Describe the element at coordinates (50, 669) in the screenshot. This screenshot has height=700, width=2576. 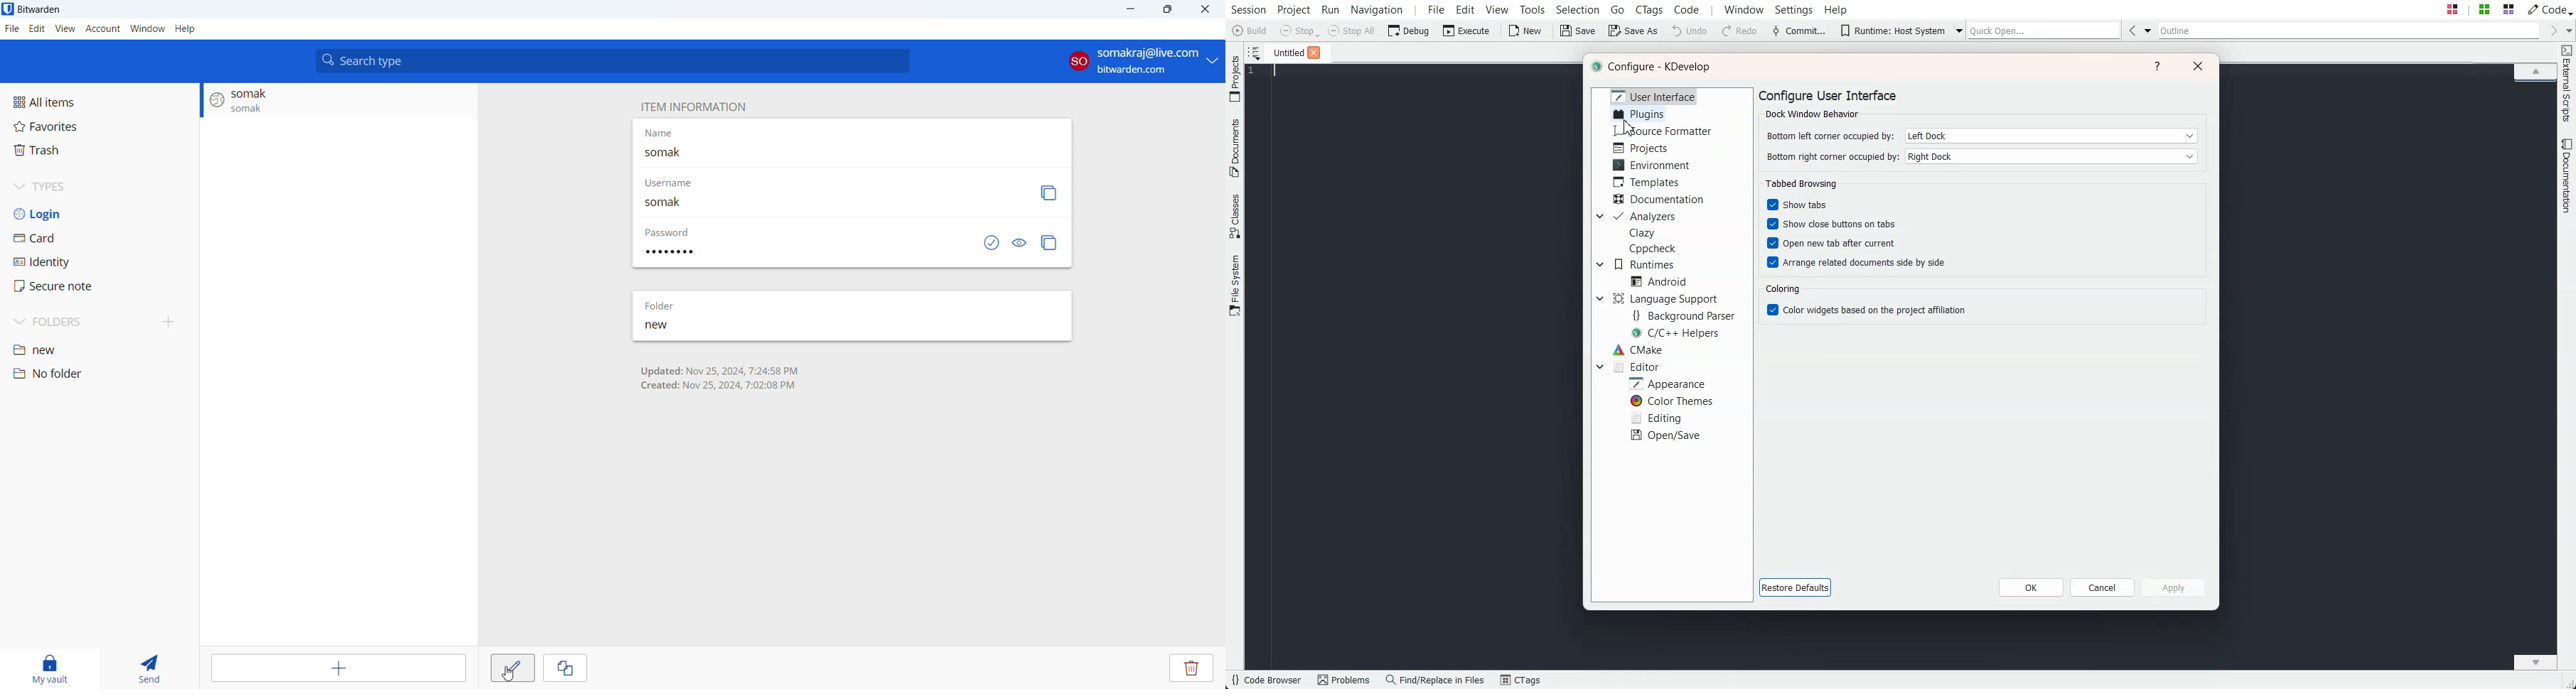
I see `my vault` at that location.